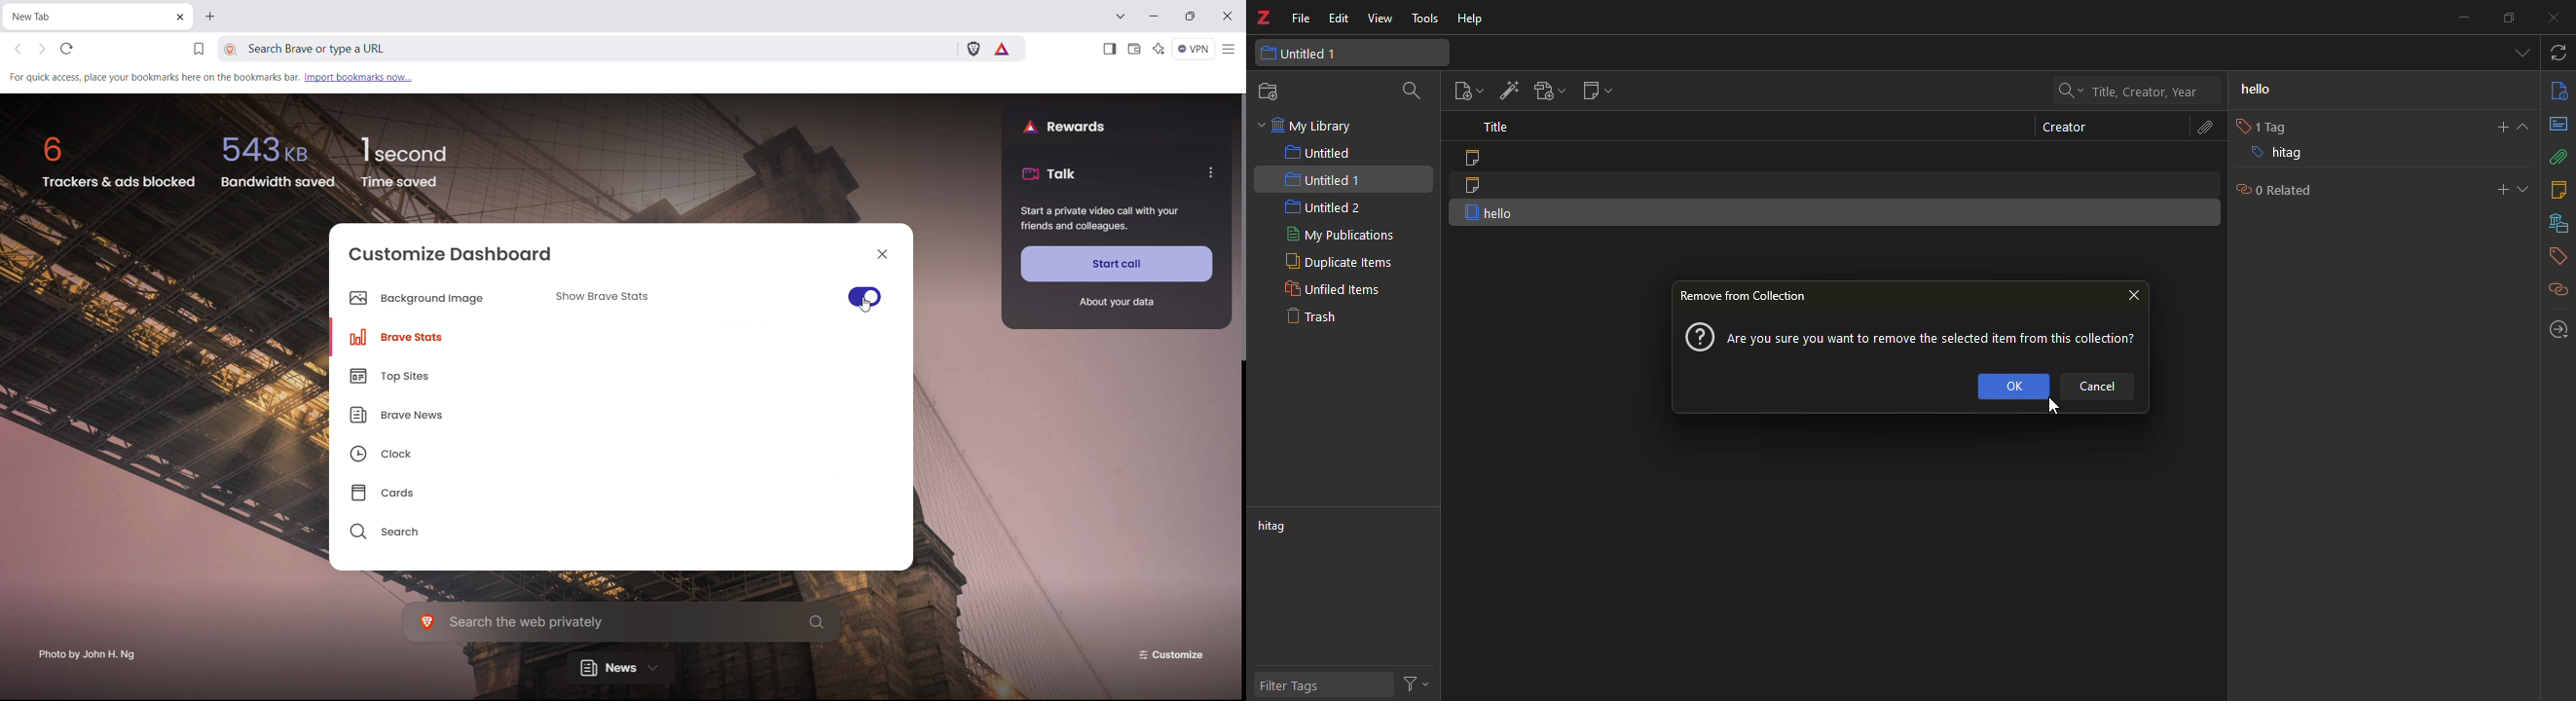 The height and width of the screenshot is (728, 2576). What do you see at coordinates (2559, 125) in the screenshot?
I see `abstract` at bounding box center [2559, 125].